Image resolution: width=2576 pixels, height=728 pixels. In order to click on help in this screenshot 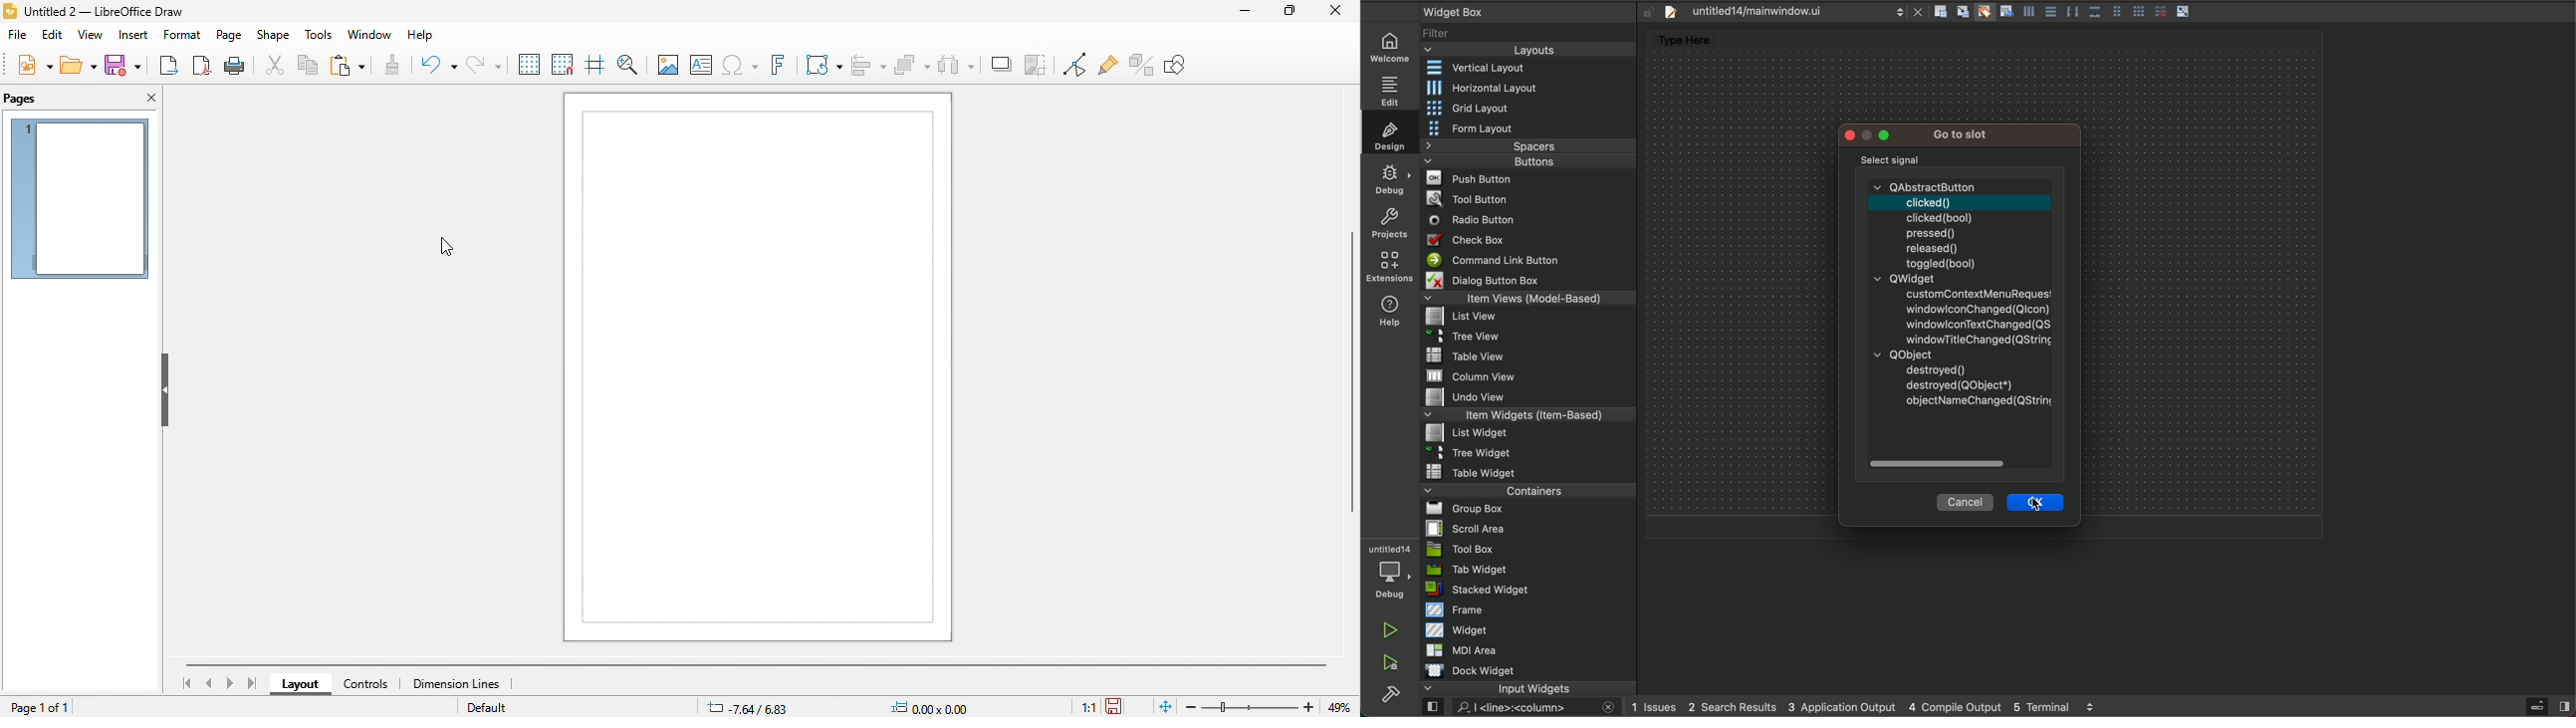, I will do `click(422, 36)`.